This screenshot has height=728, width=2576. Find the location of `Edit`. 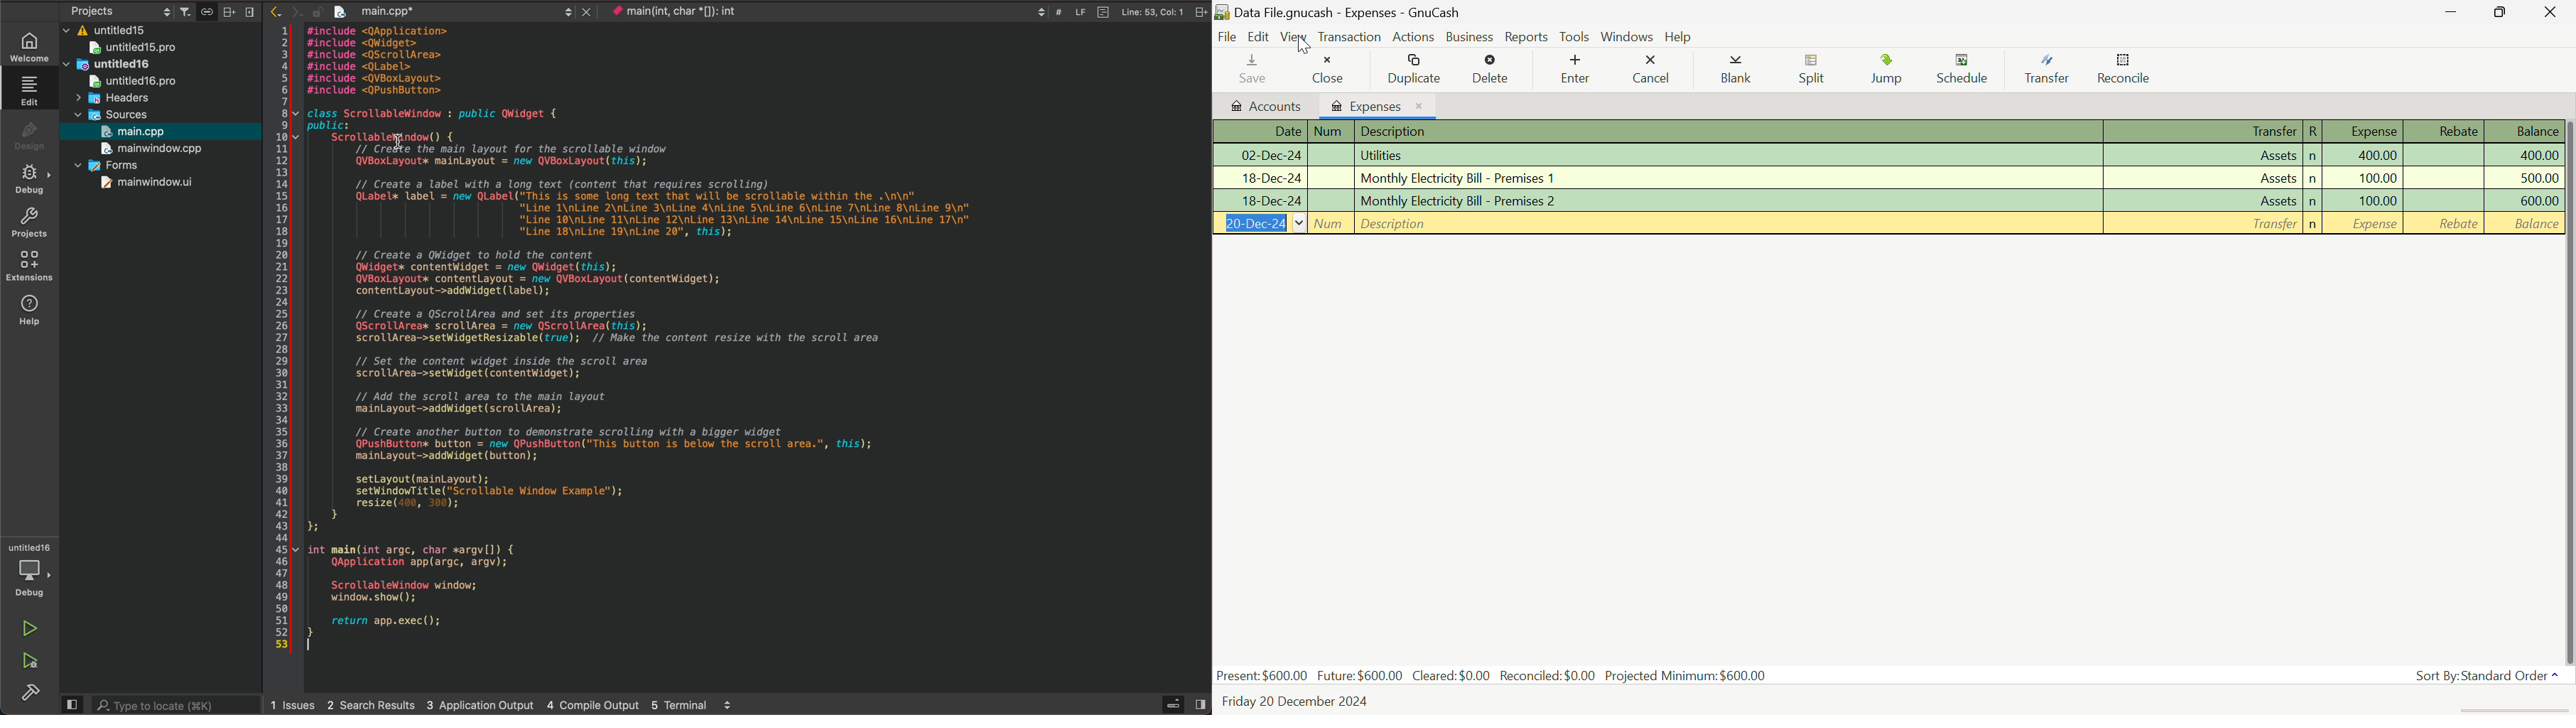

Edit is located at coordinates (1259, 37).